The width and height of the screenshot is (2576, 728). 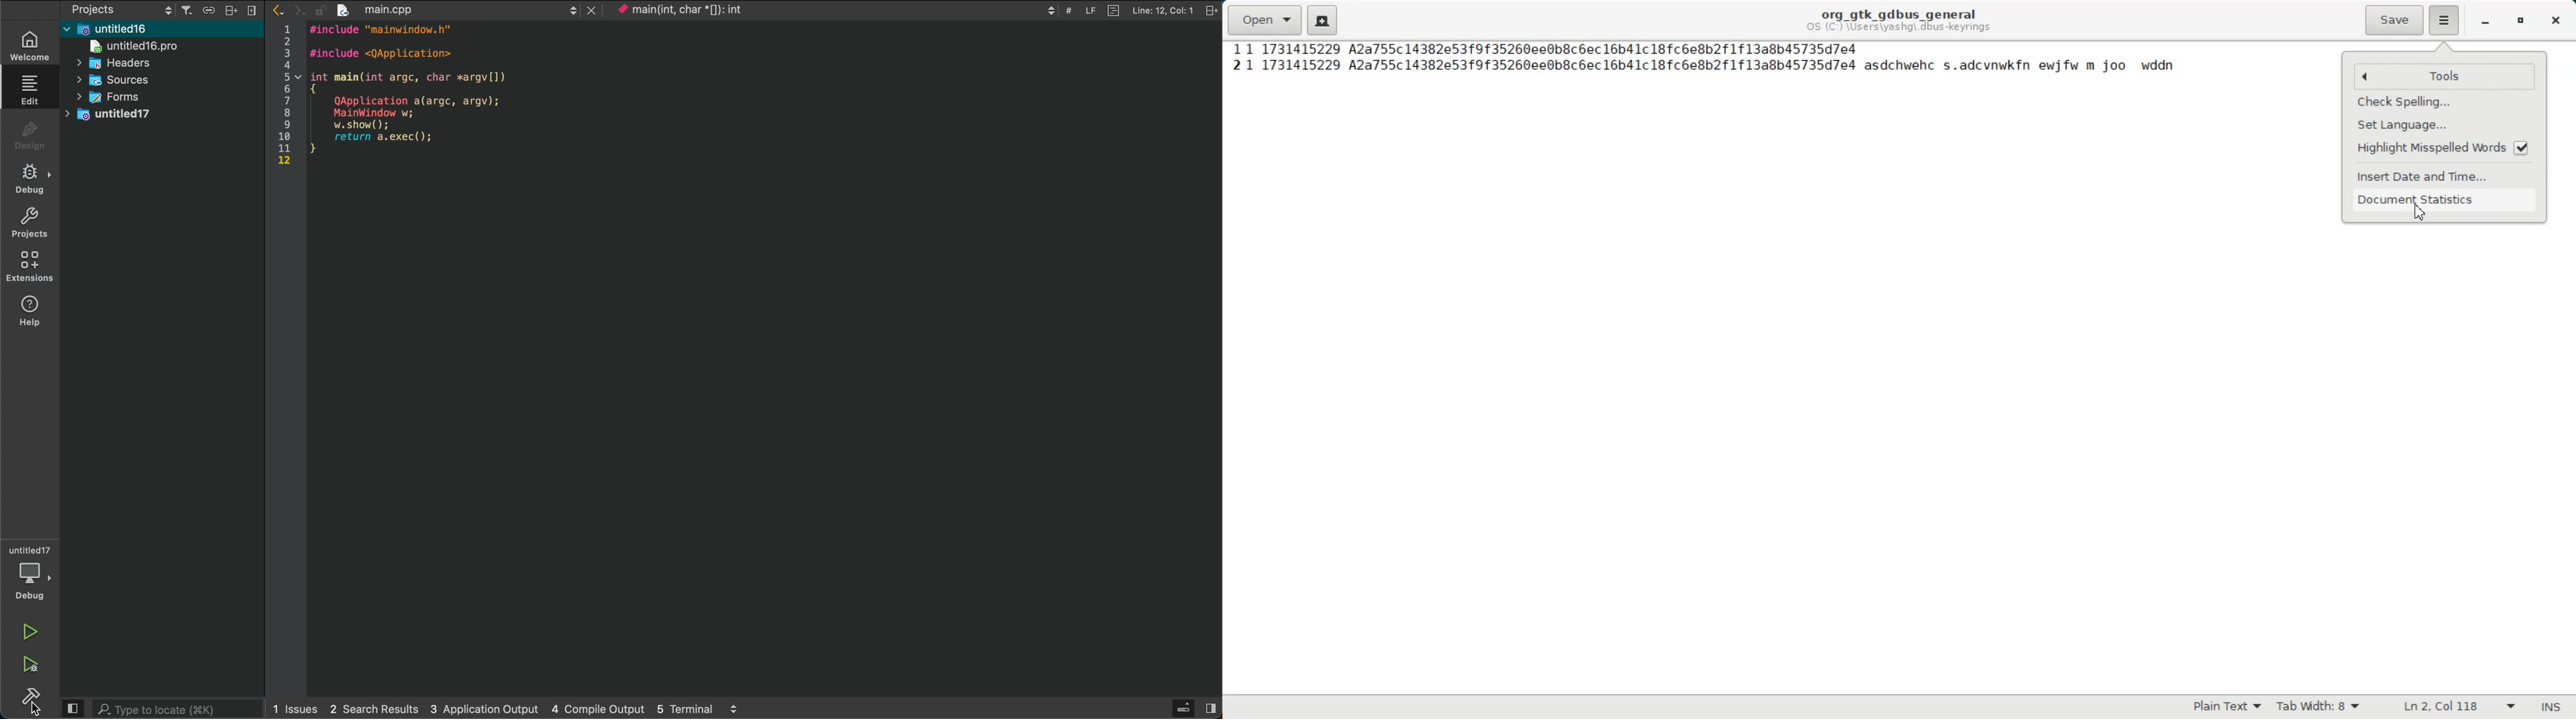 What do you see at coordinates (1183, 709) in the screenshot?
I see `menu` at bounding box center [1183, 709].